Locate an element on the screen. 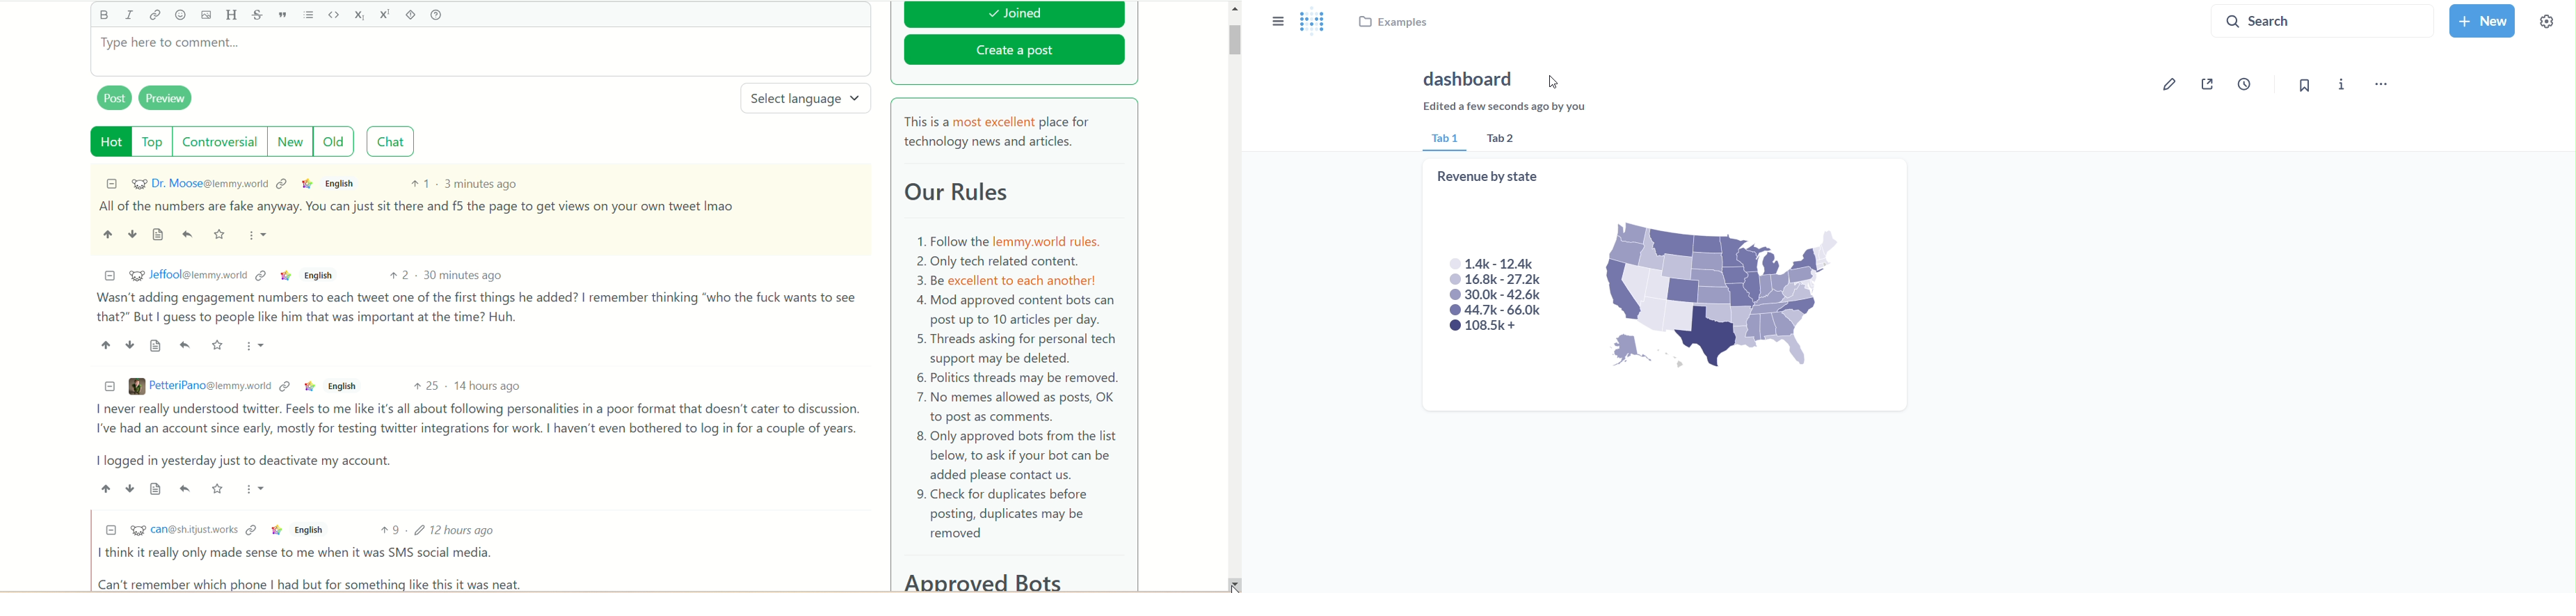 This screenshot has height=616, width=2576. Link is located at coordinates (262, 275).